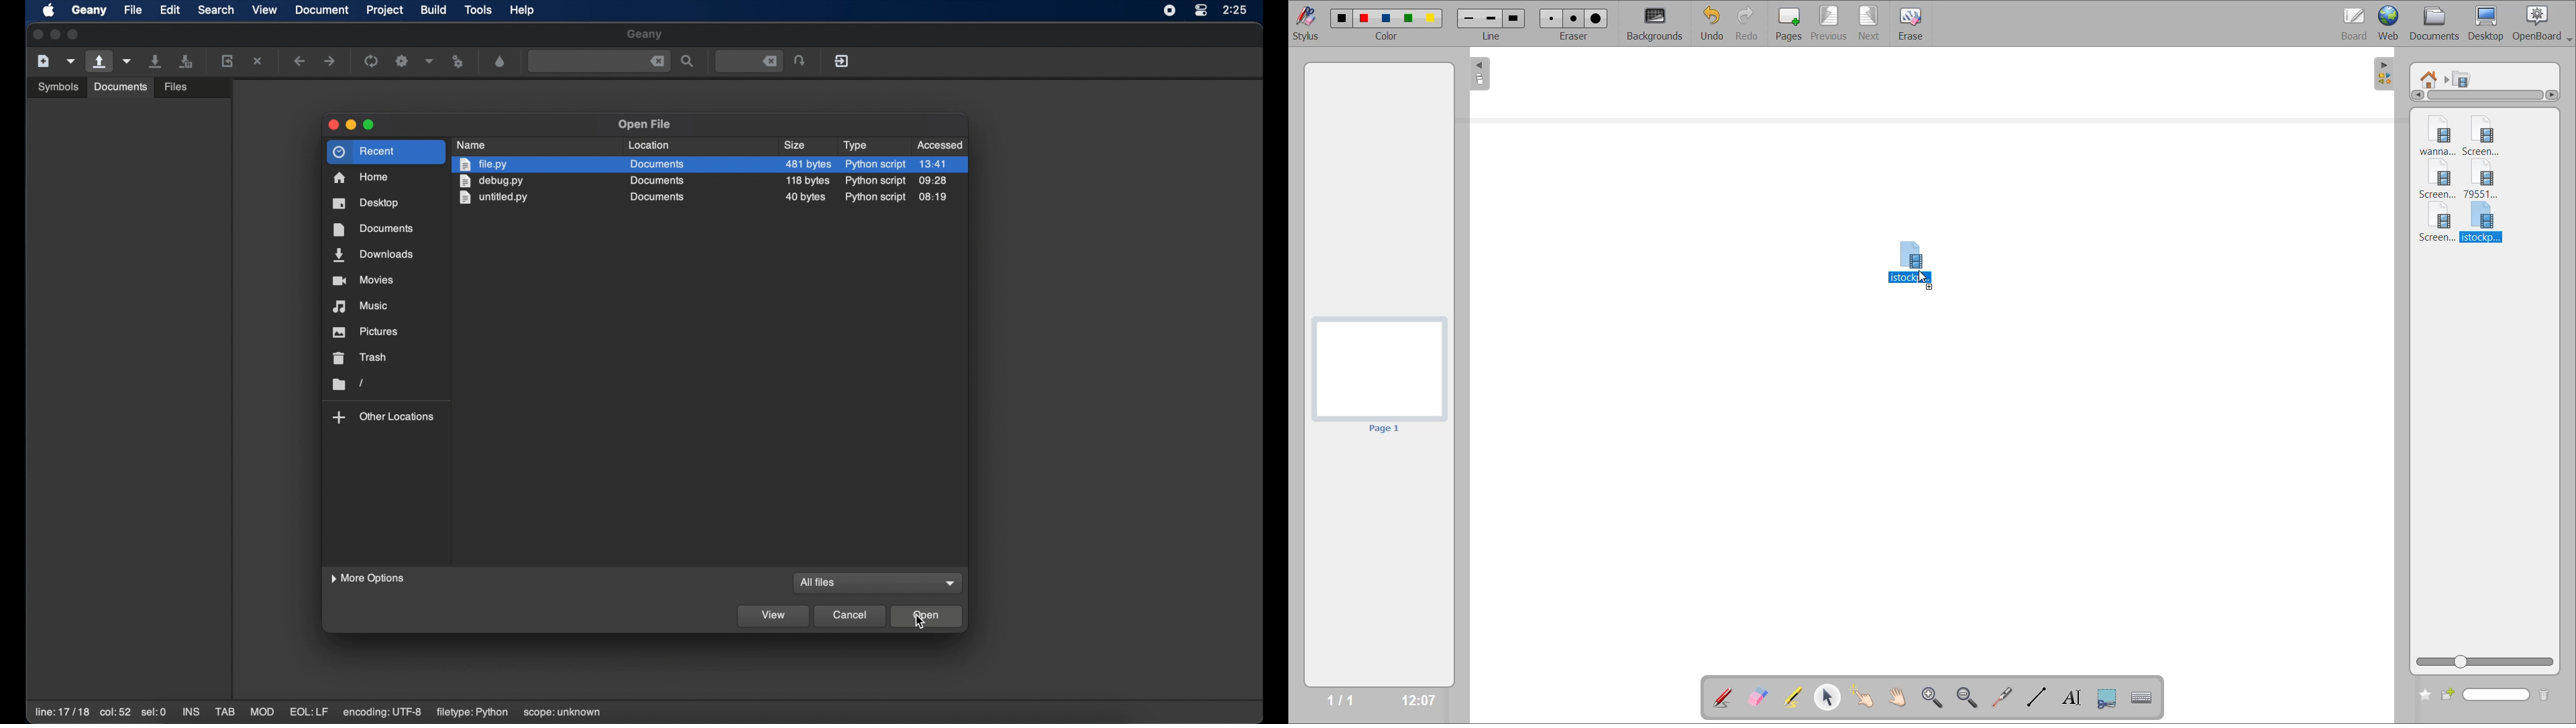 Image resolution: width=2576 pixels, height=728 pixels. Describe the element at coordinates (156, 60) in the screenshot. I see `save current file` at that location.